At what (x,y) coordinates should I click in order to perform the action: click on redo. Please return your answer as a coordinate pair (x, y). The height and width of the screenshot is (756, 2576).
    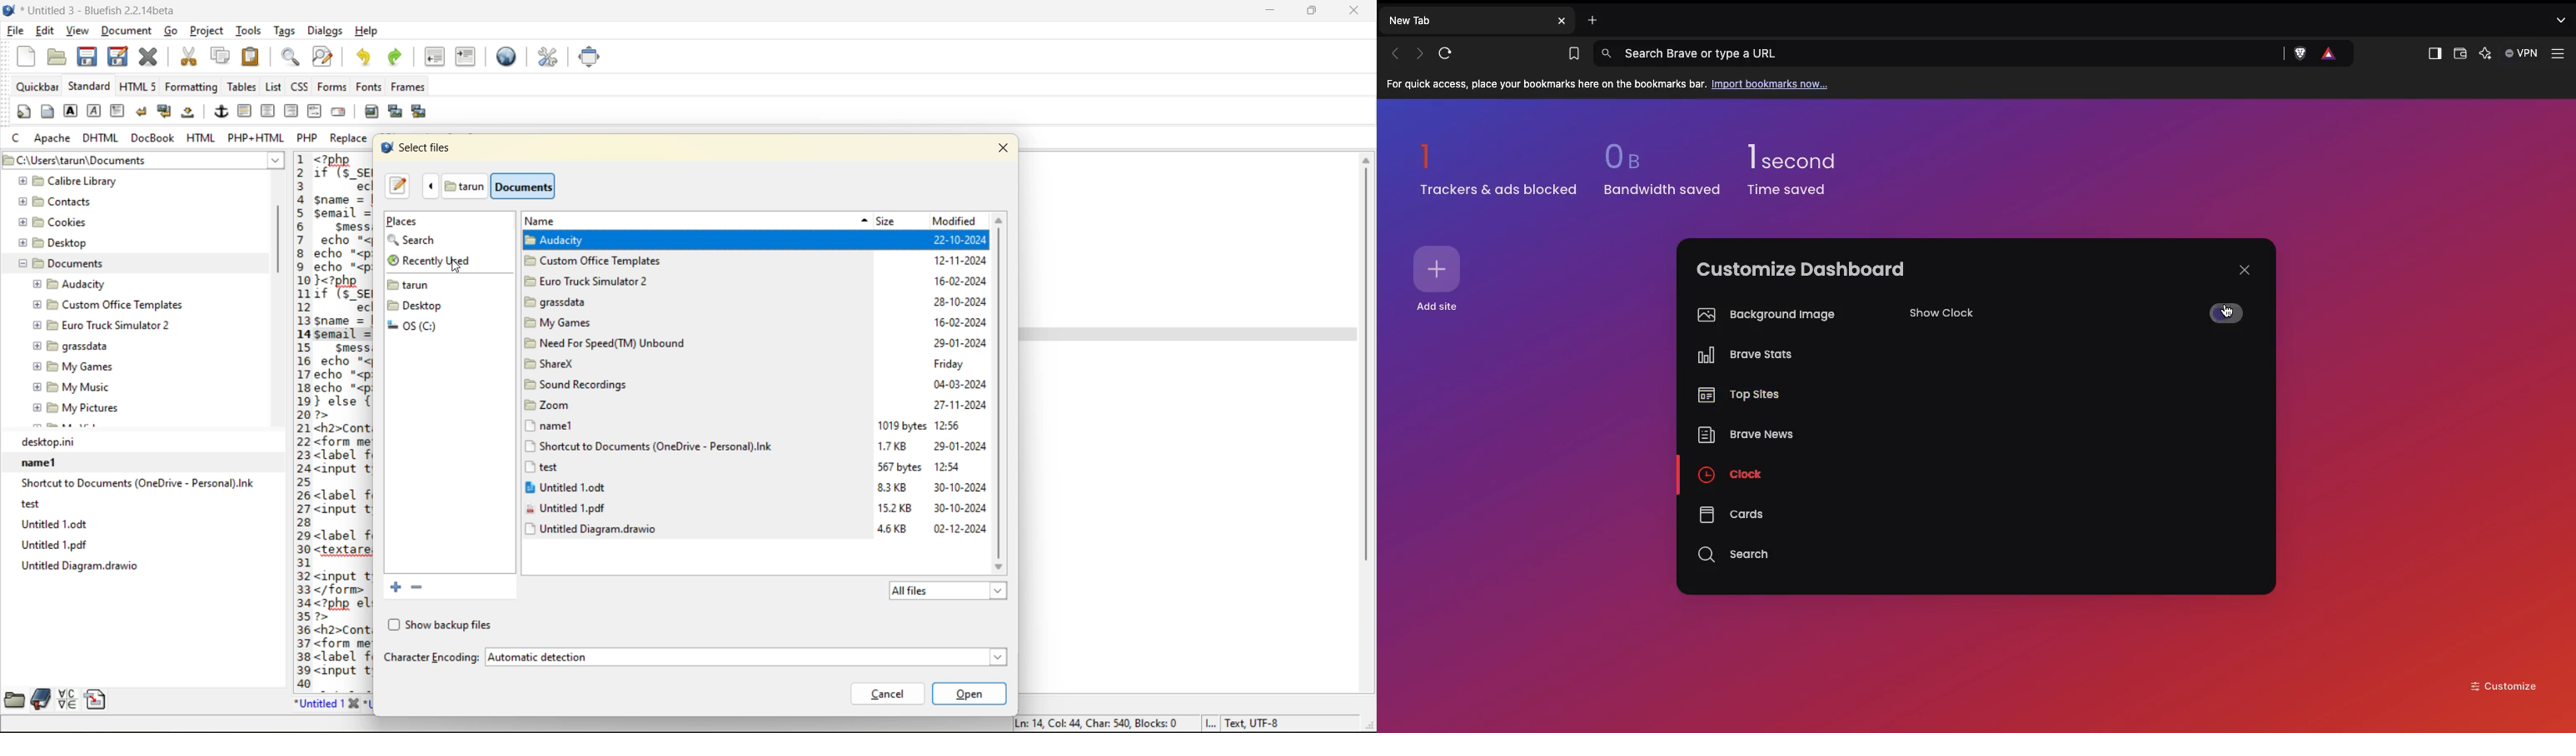
    Looking at the image, I should click on (398, 57).